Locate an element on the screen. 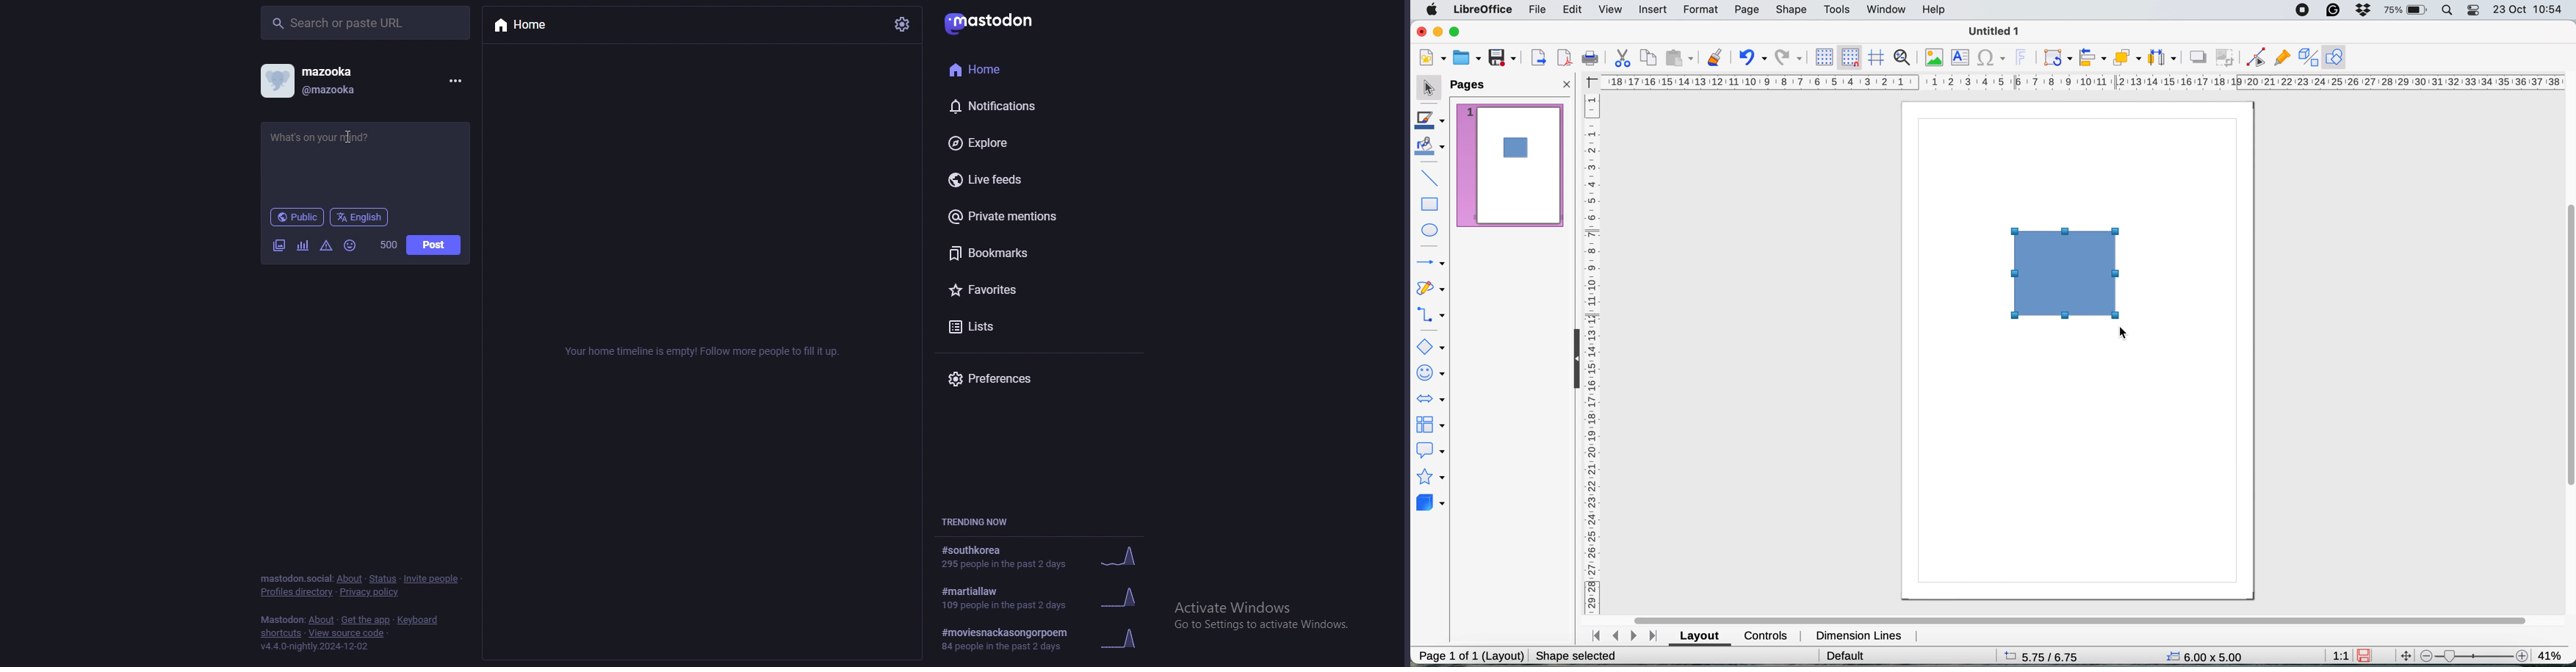 This screenshot has height=672, width=2576. navigate between sheets is located at coordinates (1627, 637).